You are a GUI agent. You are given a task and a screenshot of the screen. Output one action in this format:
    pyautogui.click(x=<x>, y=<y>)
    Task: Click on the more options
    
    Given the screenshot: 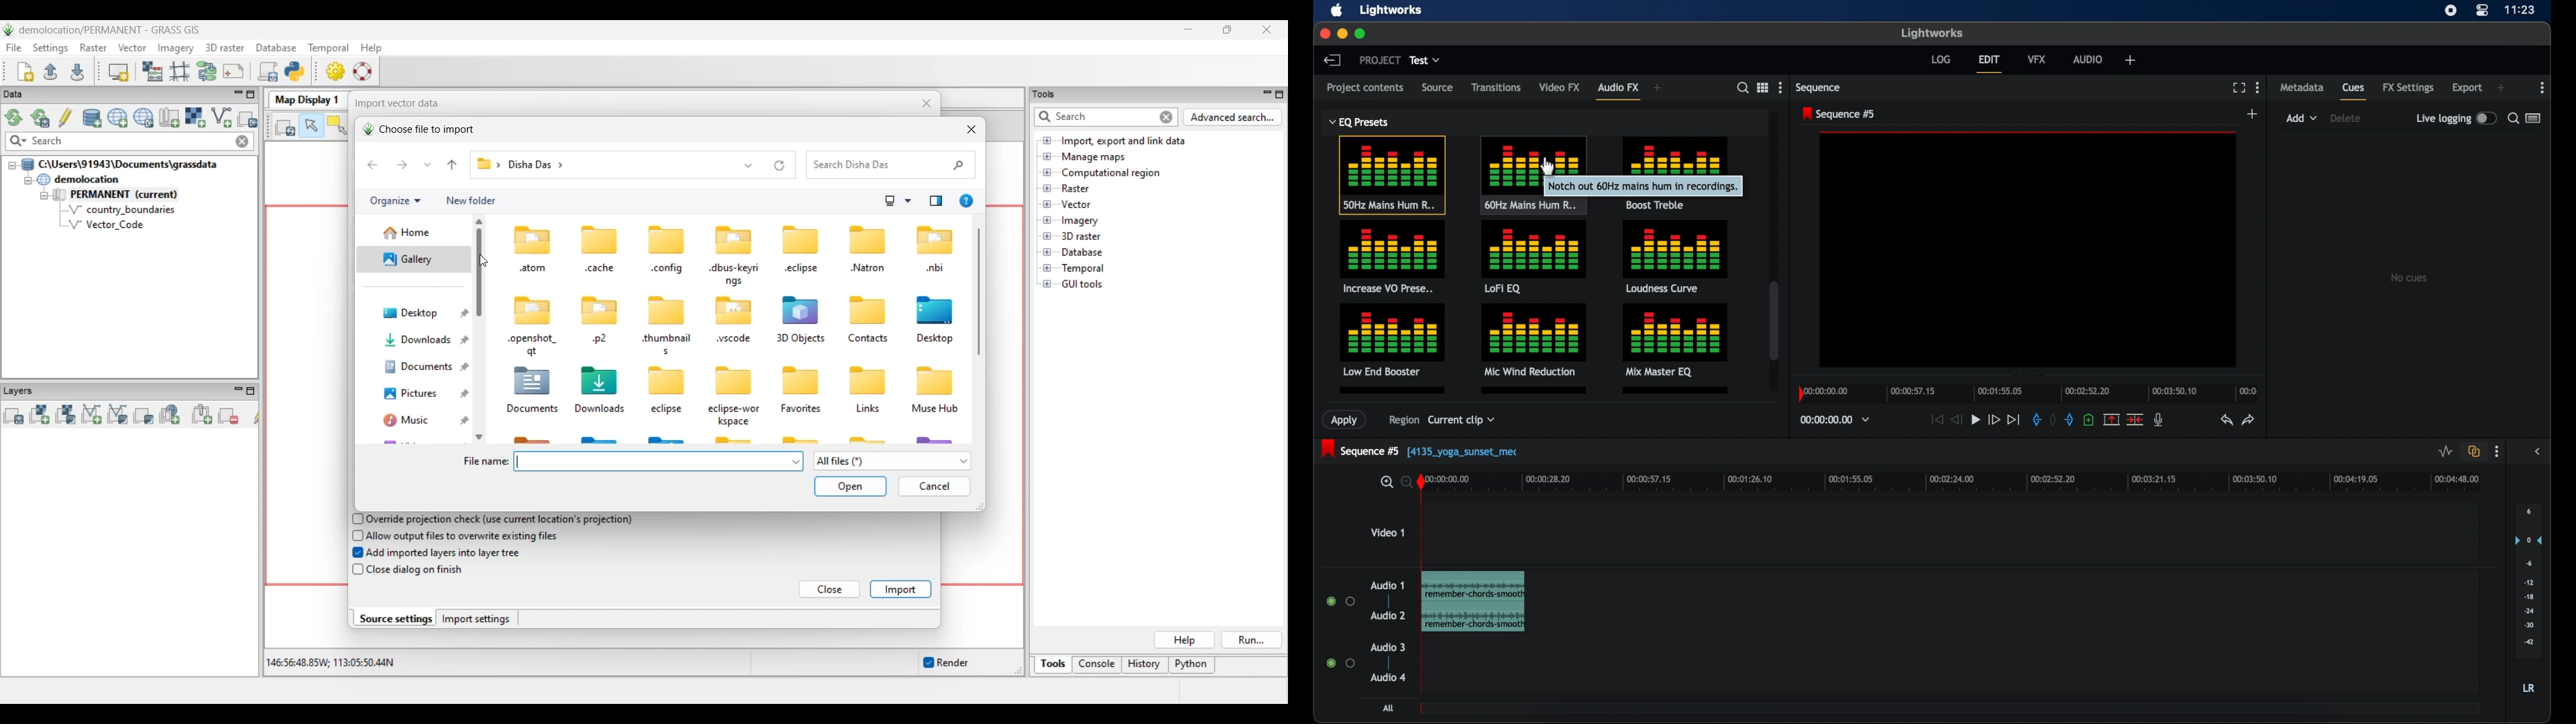 What is the action you would take?
    pyautogui.click(x=1780, y=87)
    